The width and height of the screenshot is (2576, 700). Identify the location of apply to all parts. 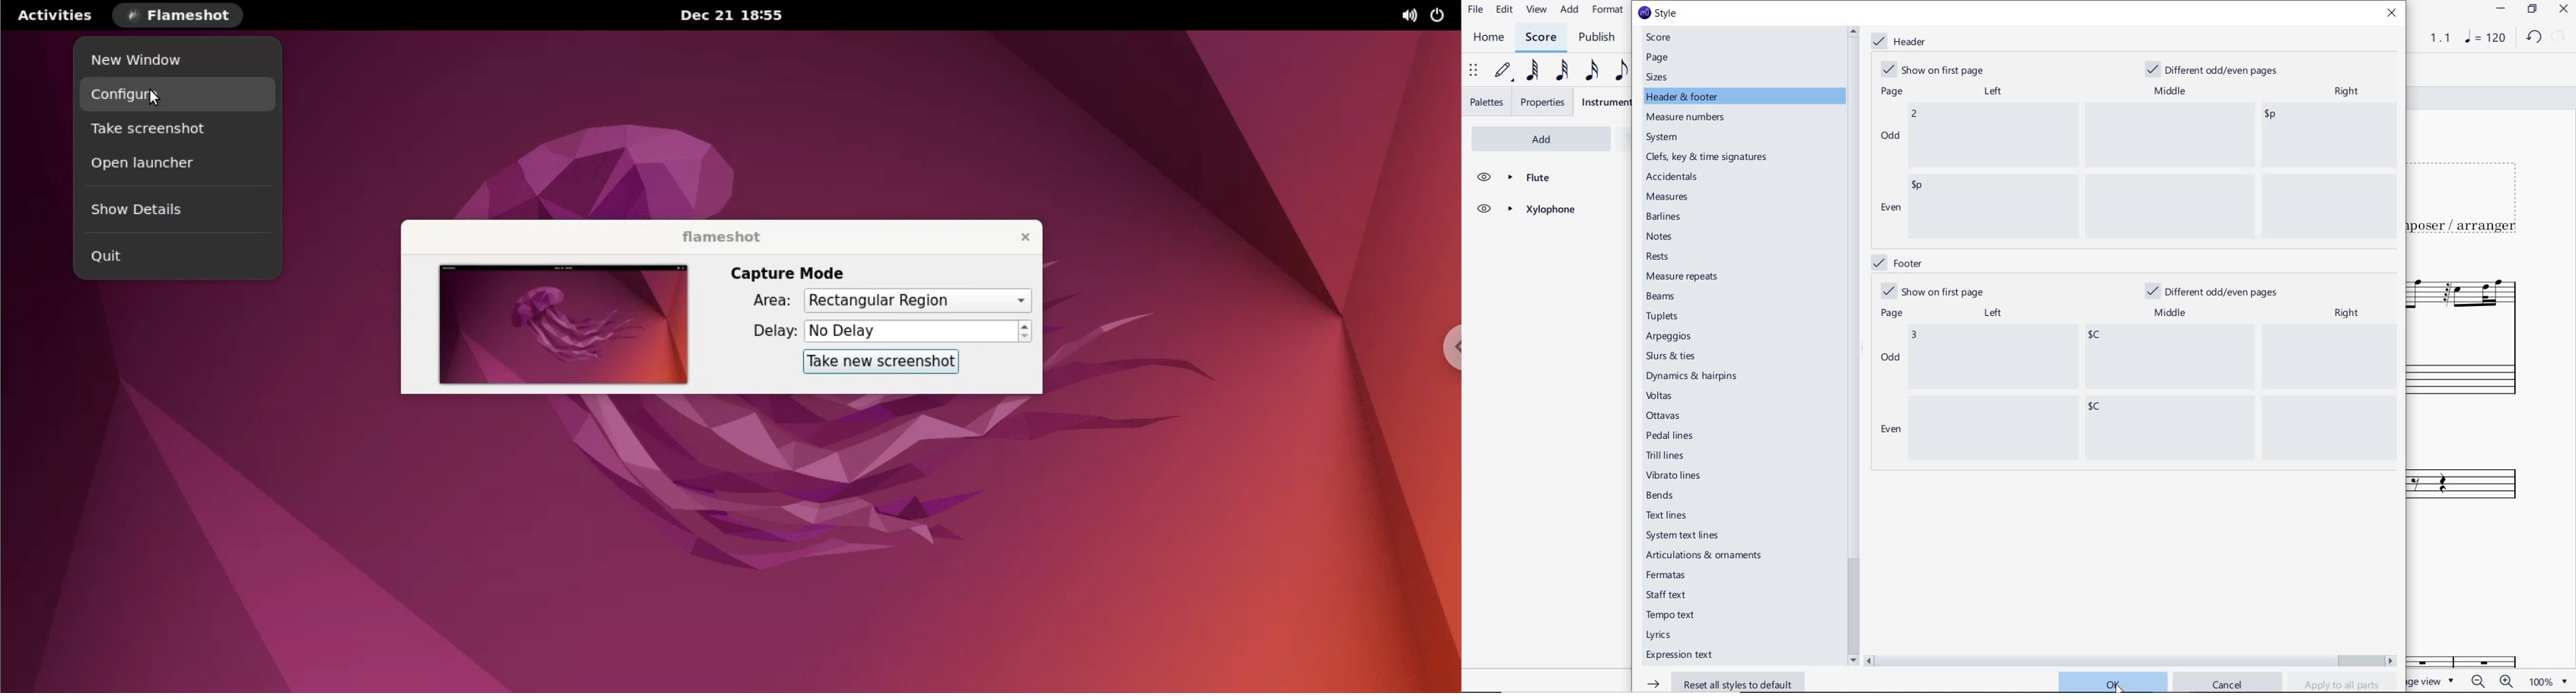
(2343, 684).